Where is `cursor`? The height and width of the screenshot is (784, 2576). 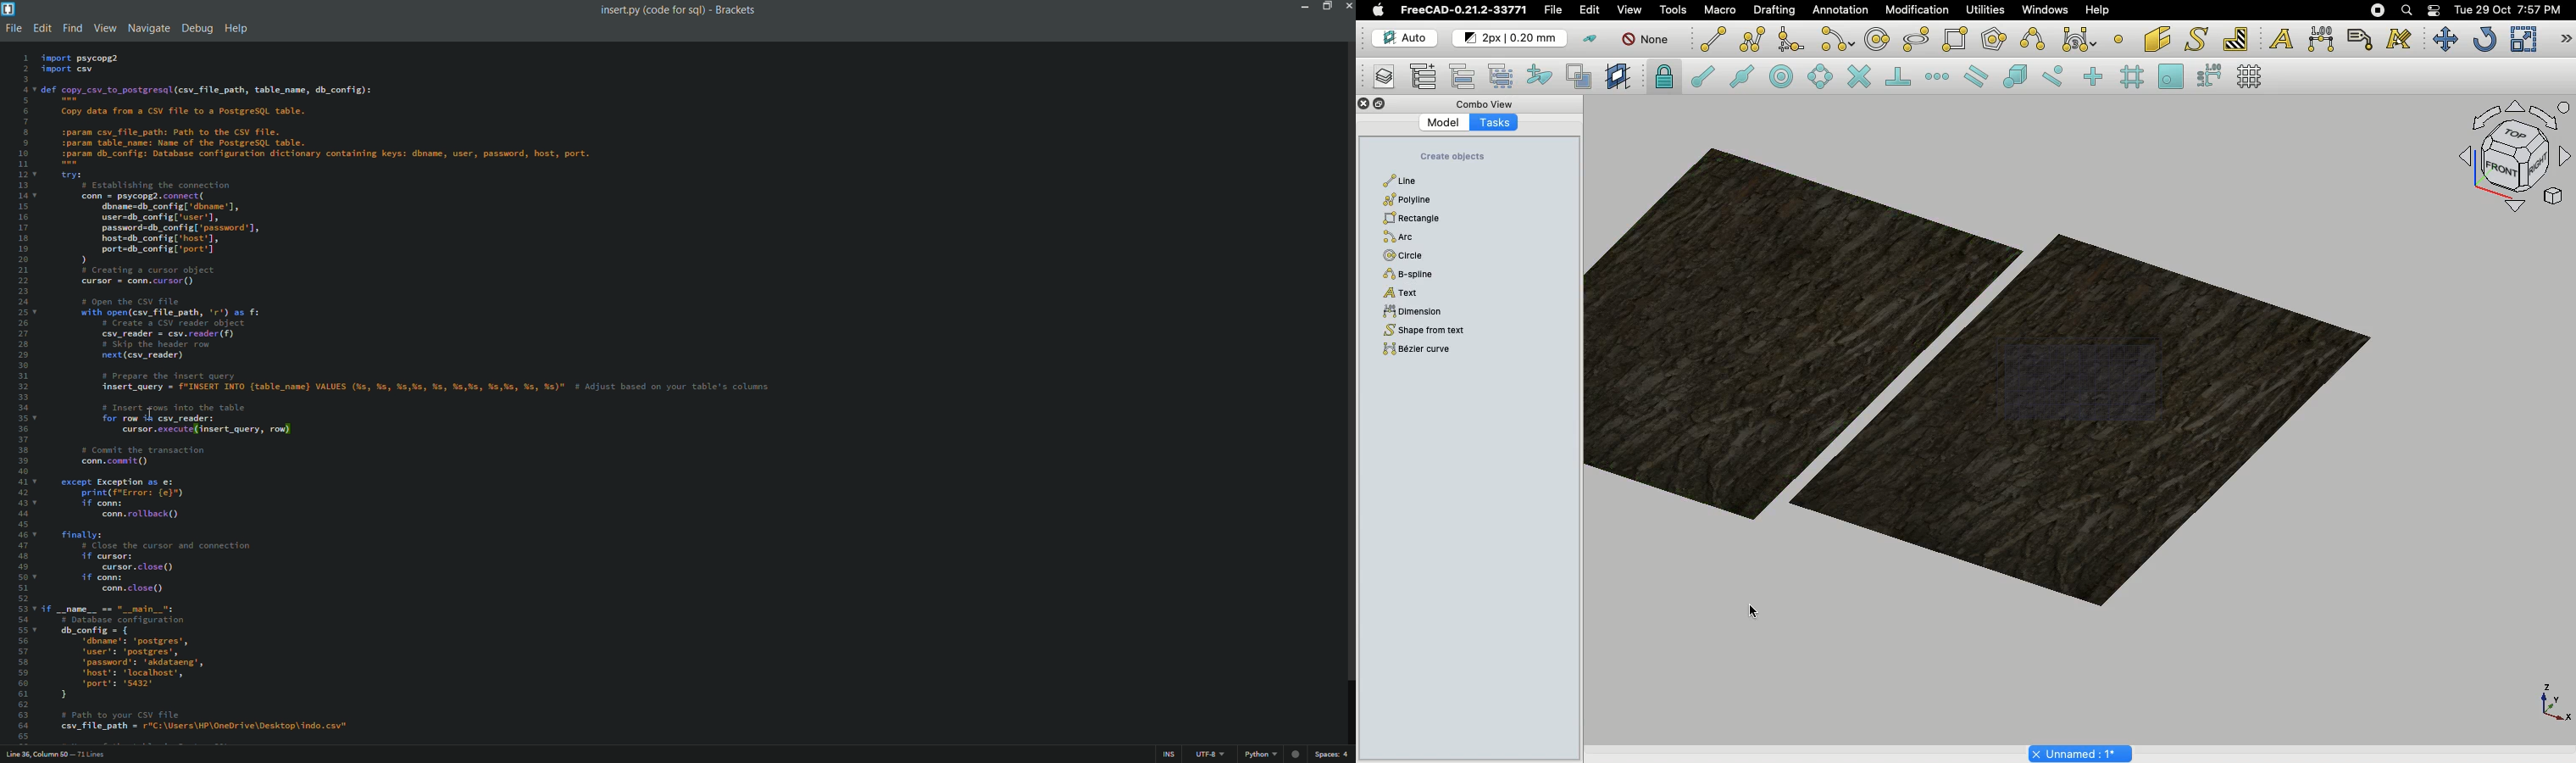 cursor is located at coordinates (150, 413).